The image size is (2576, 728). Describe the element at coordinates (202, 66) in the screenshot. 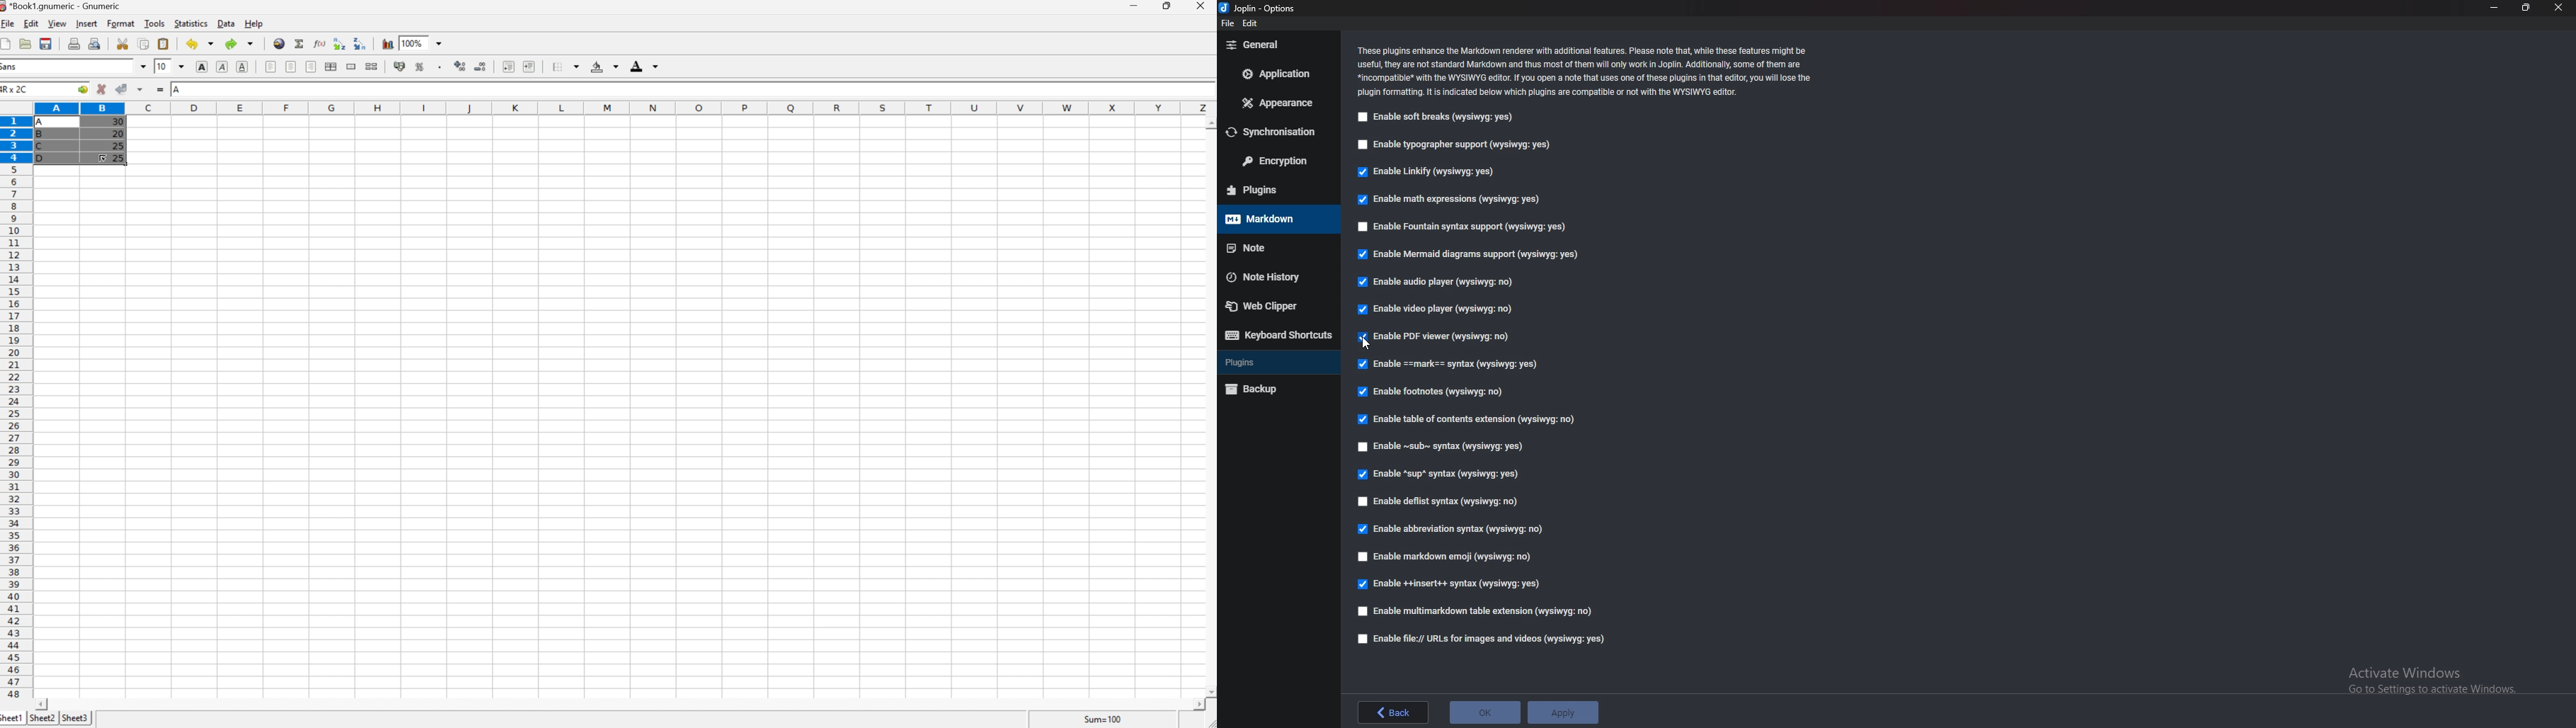

I see `Bold` at that location.